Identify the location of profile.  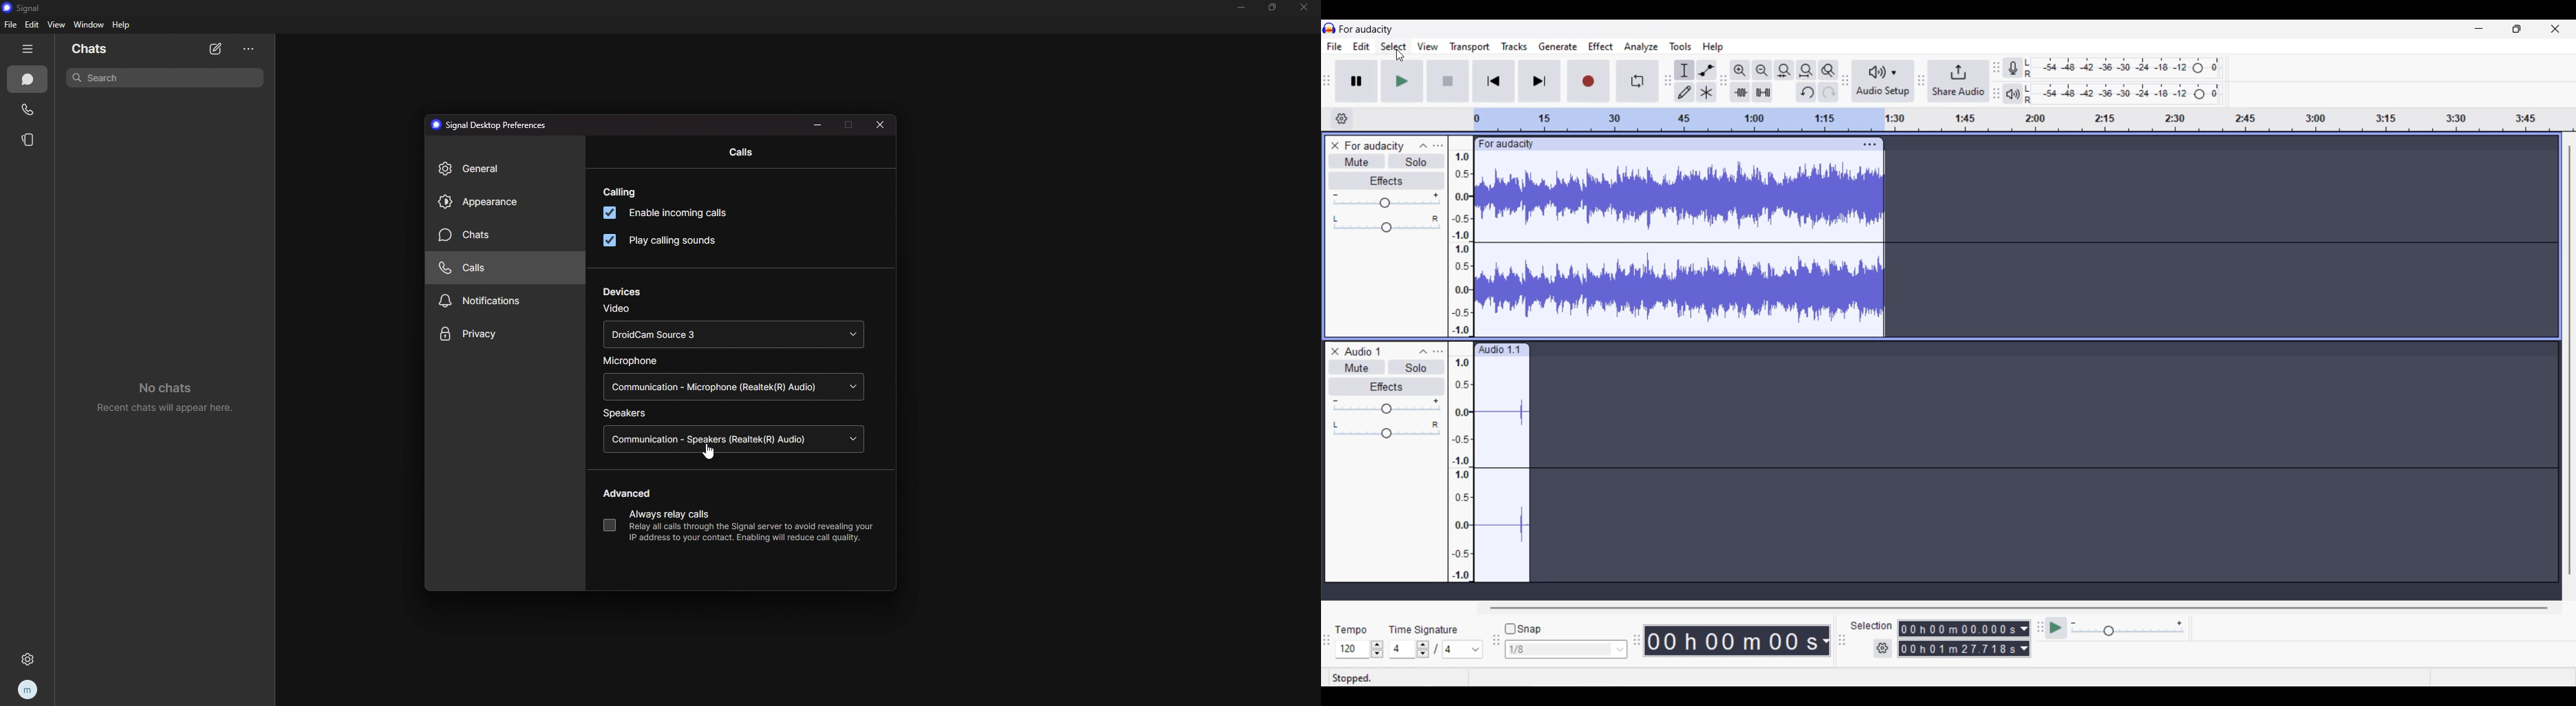
(29, 689).